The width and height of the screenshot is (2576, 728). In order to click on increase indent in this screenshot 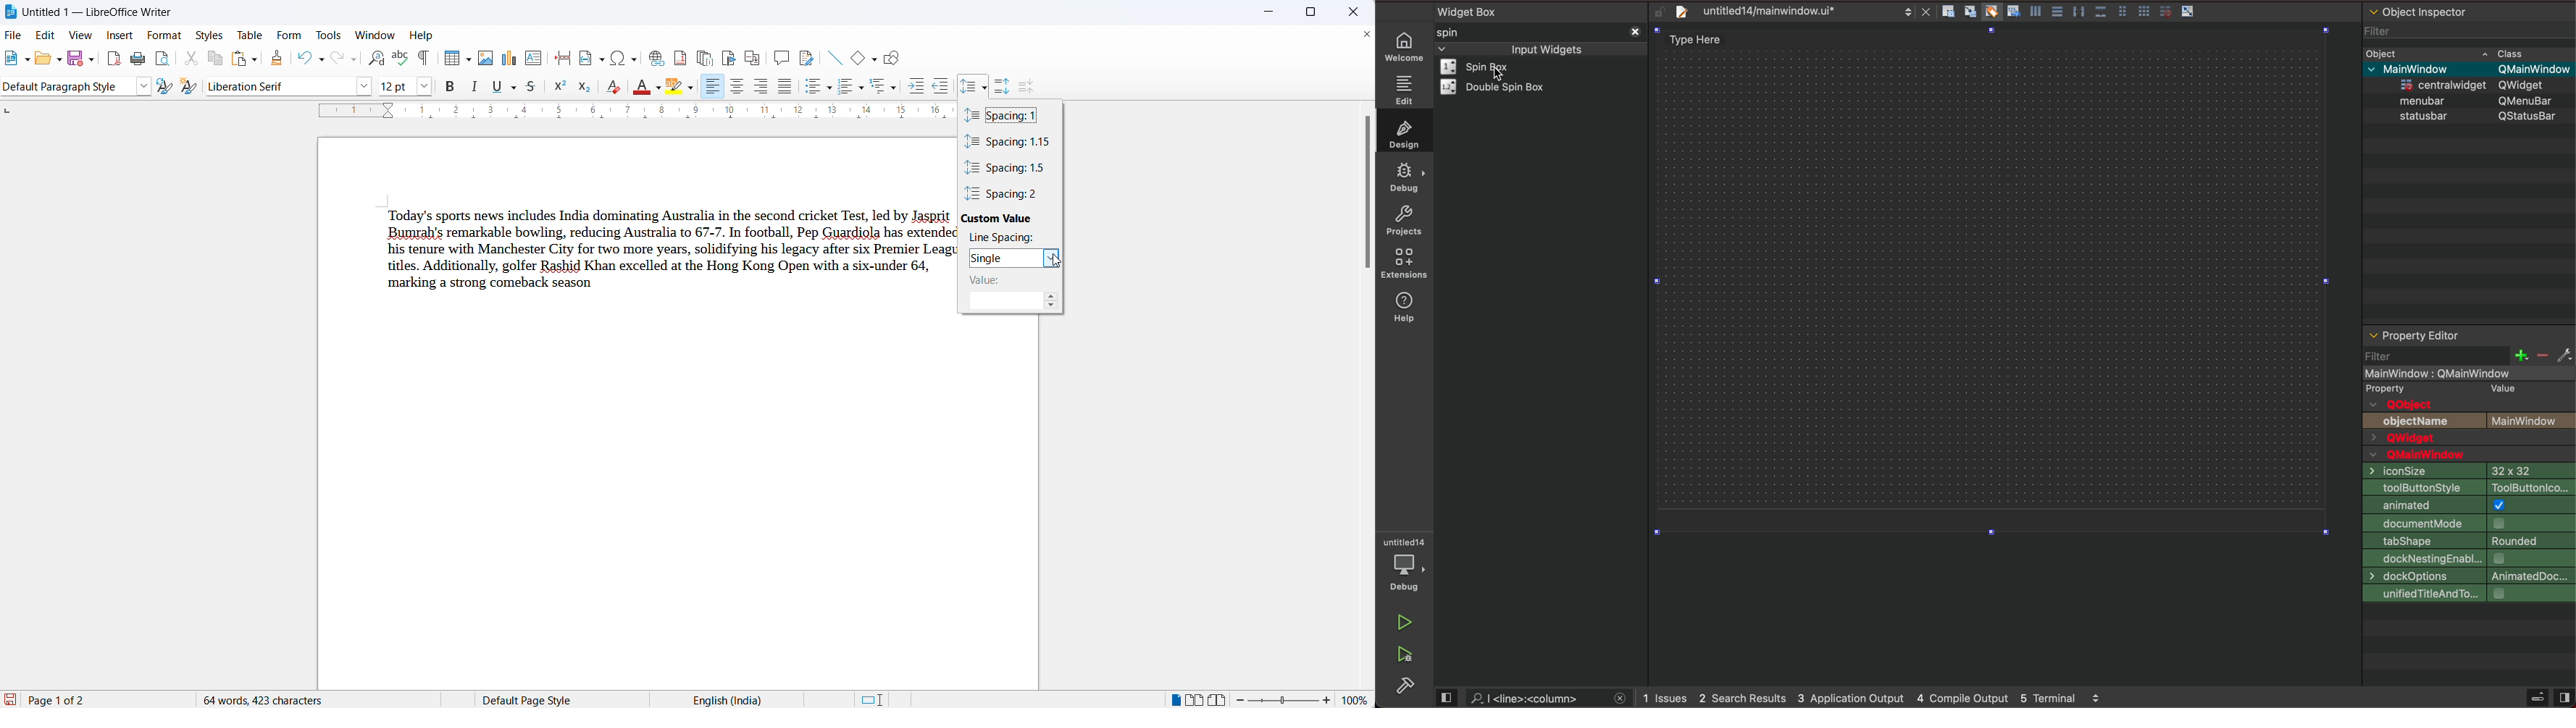, I will do `click(916, 86)`.